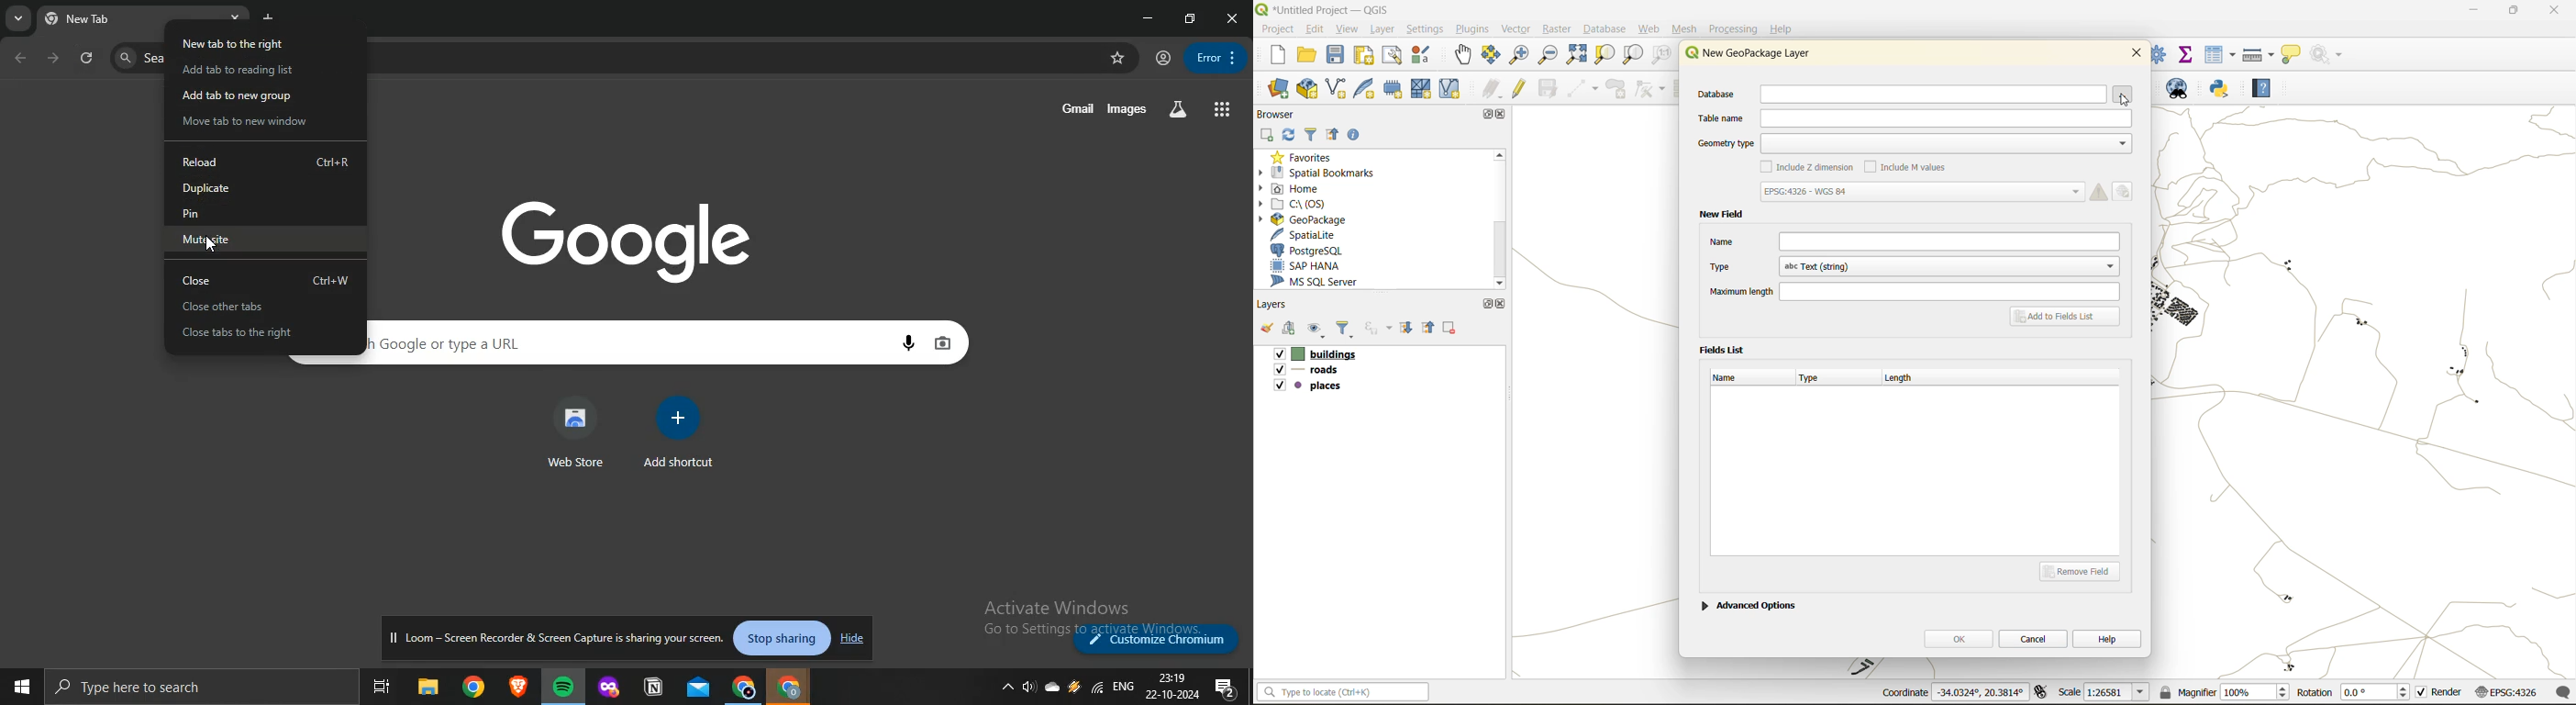  What do you see at coordinates (1323, 284) in the screenshot?
I see `ms sql server` at bounding box center [1323, 284].